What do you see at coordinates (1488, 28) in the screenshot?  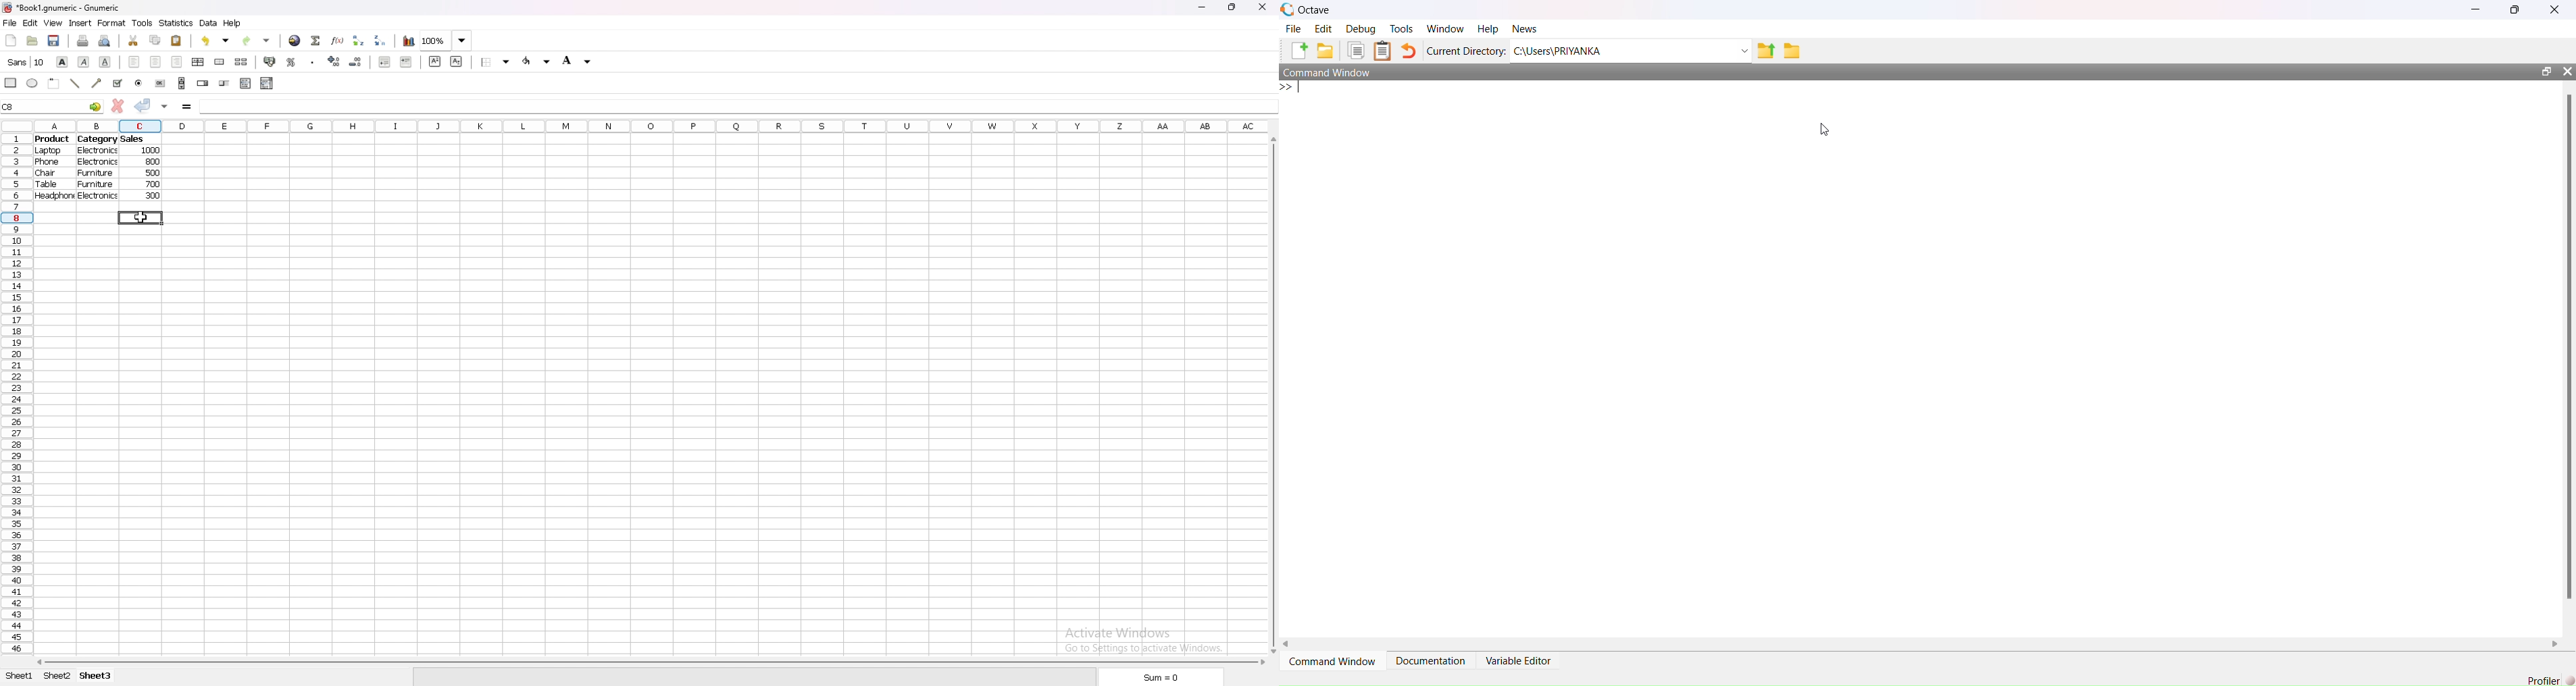 I see `Help` at bounding box center [1488, 28].